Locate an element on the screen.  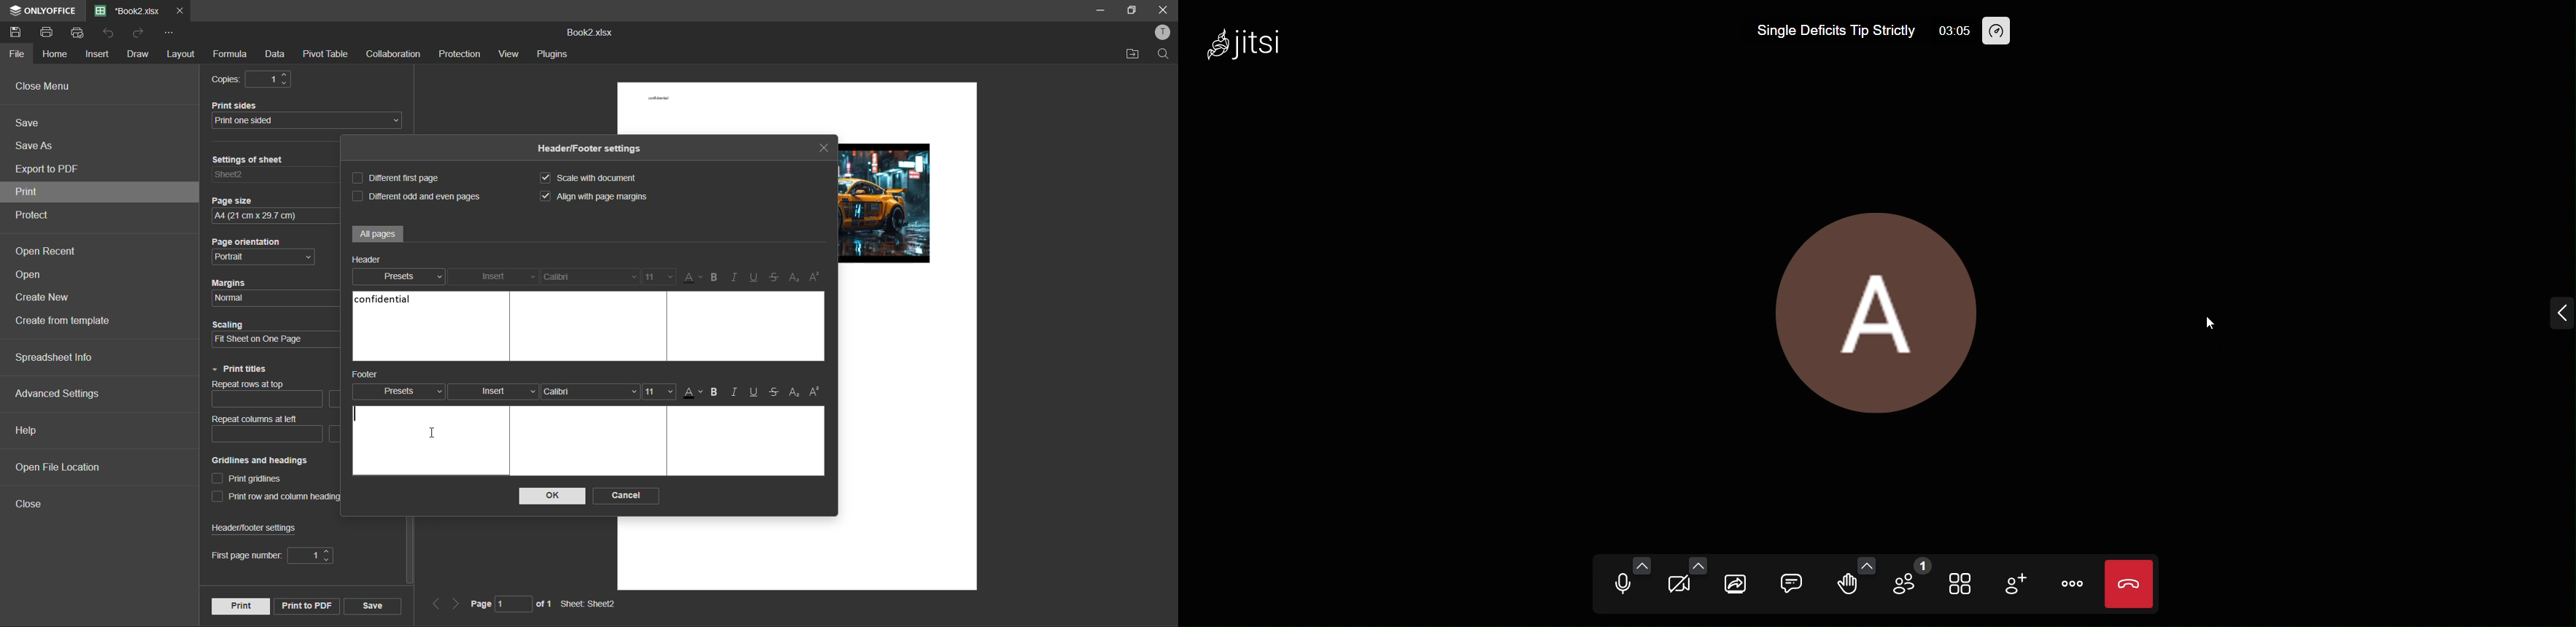
toggle tile view is located at coordinates (1963, 585).